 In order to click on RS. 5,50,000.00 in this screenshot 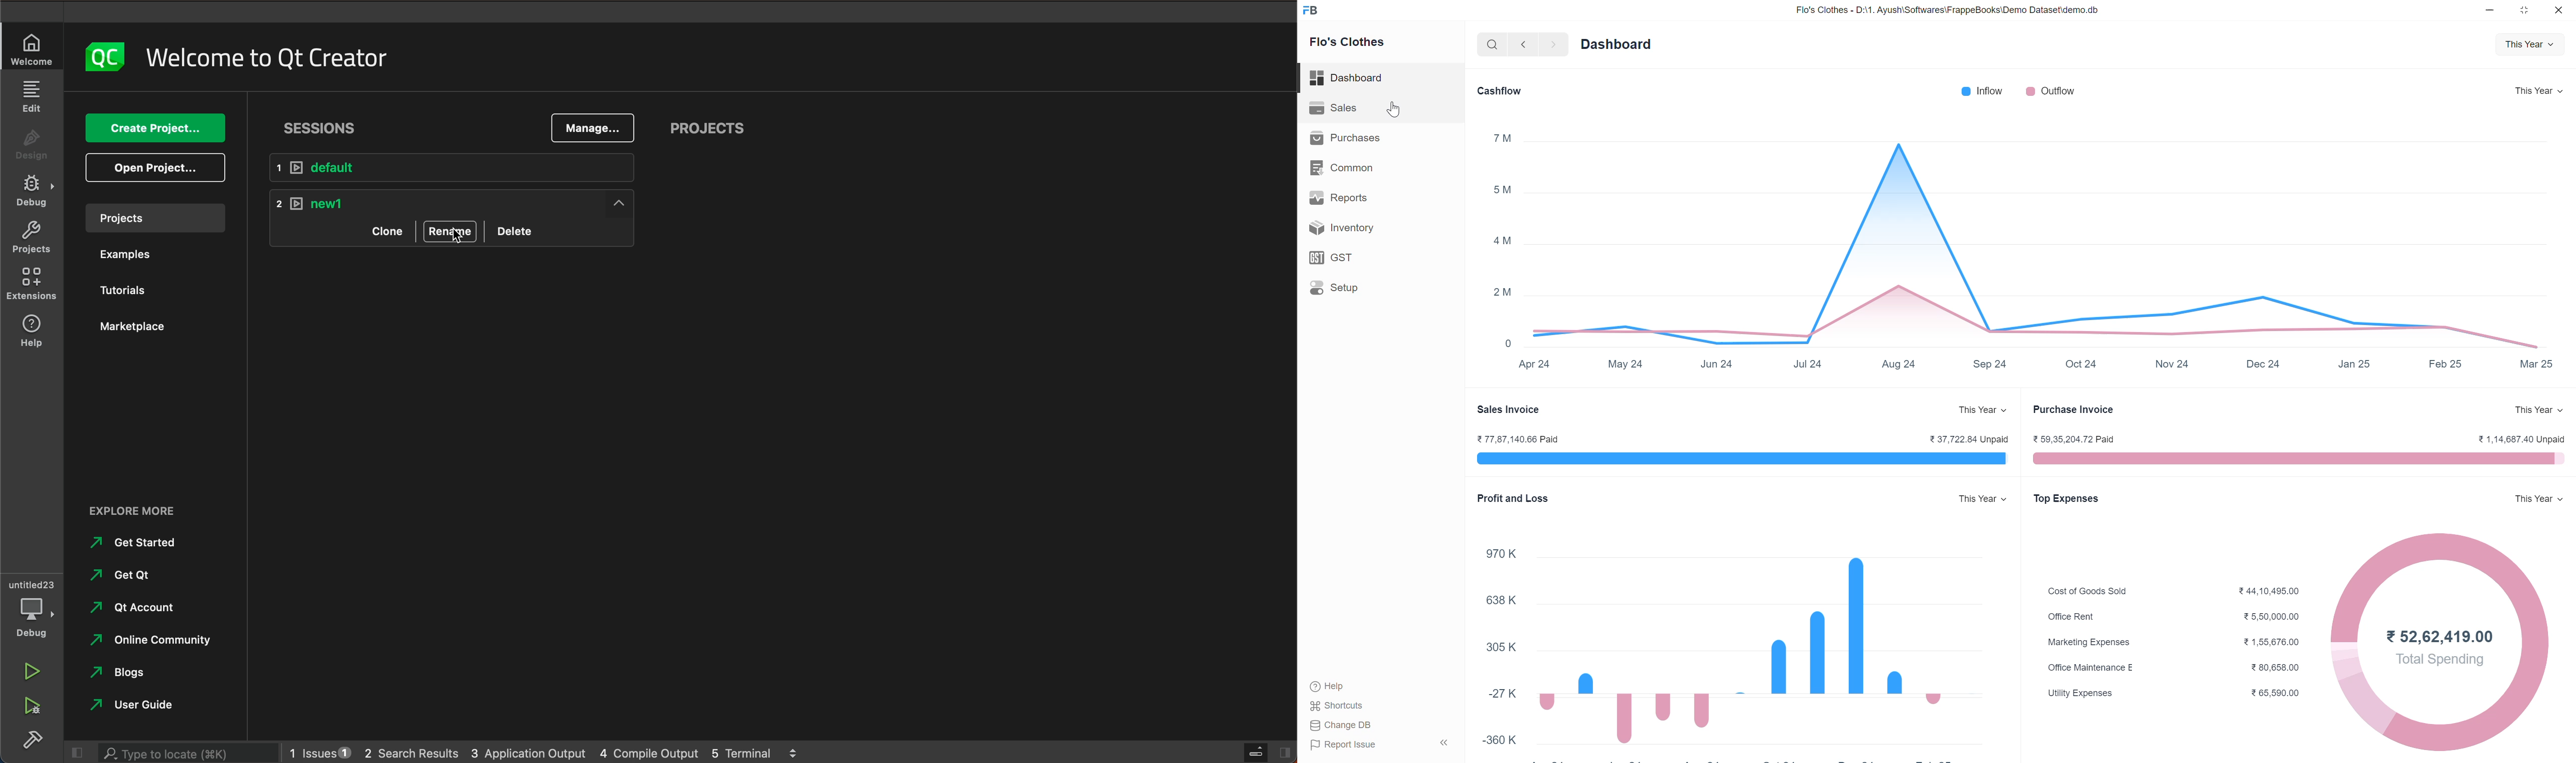, I will do `click(2273, 617)`.